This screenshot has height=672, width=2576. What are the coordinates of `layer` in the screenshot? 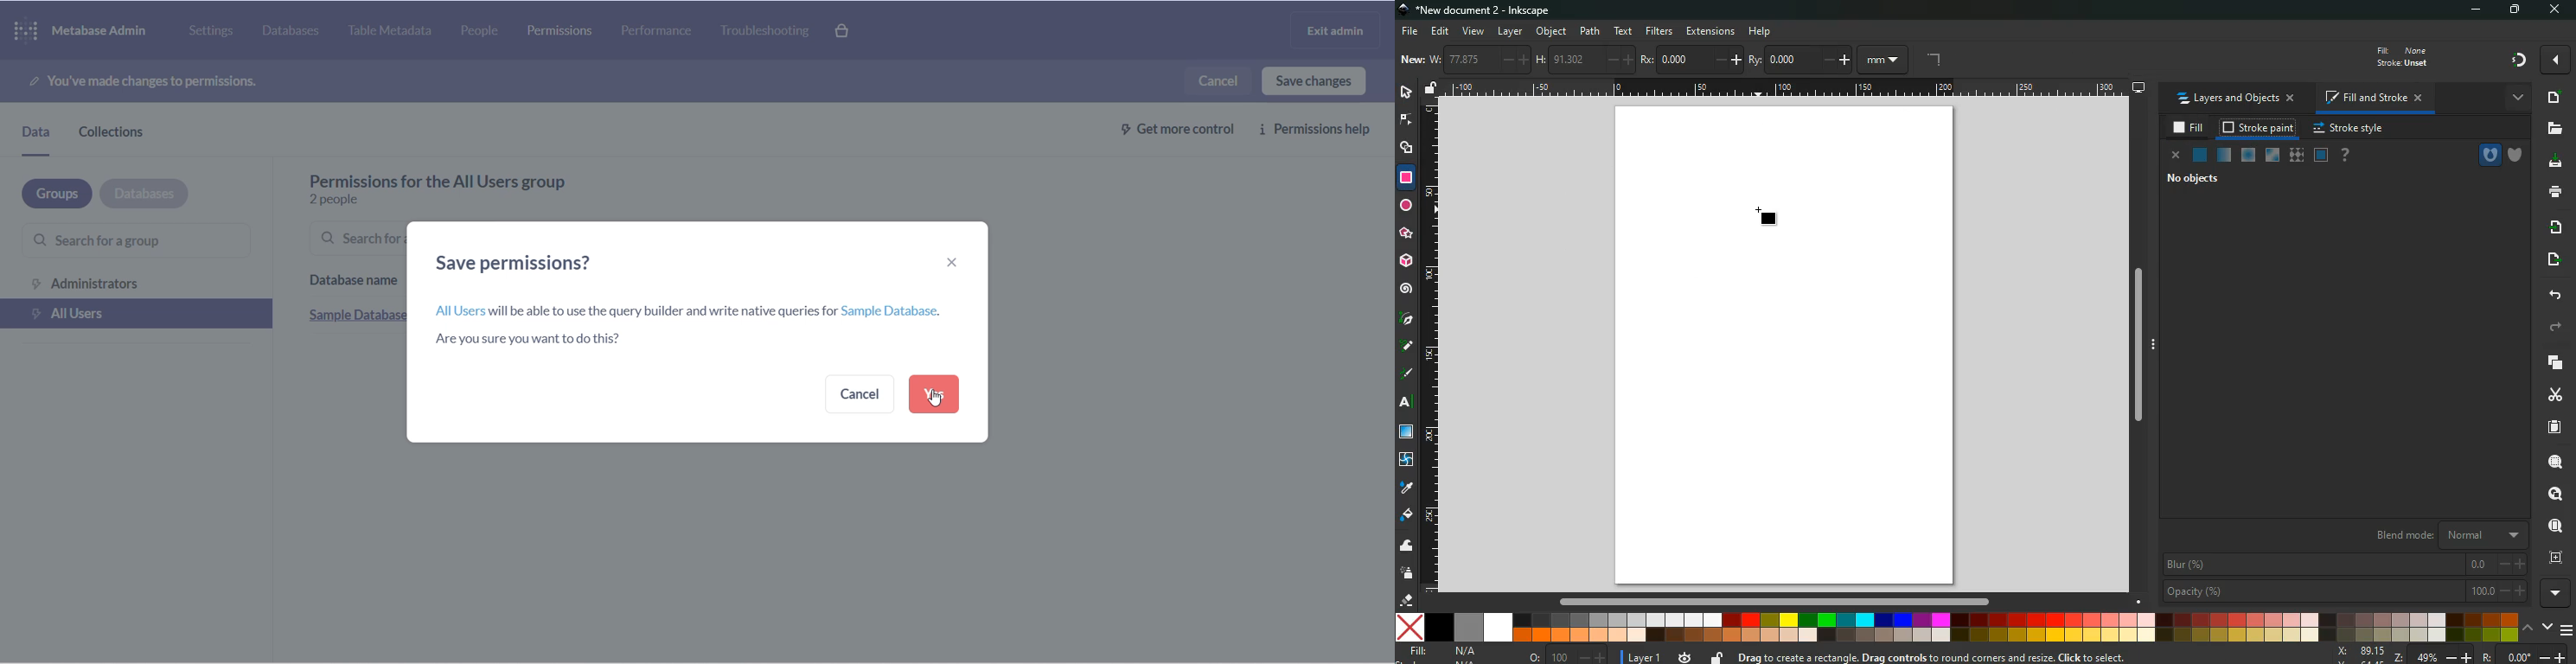 It's located at (1513, 31).